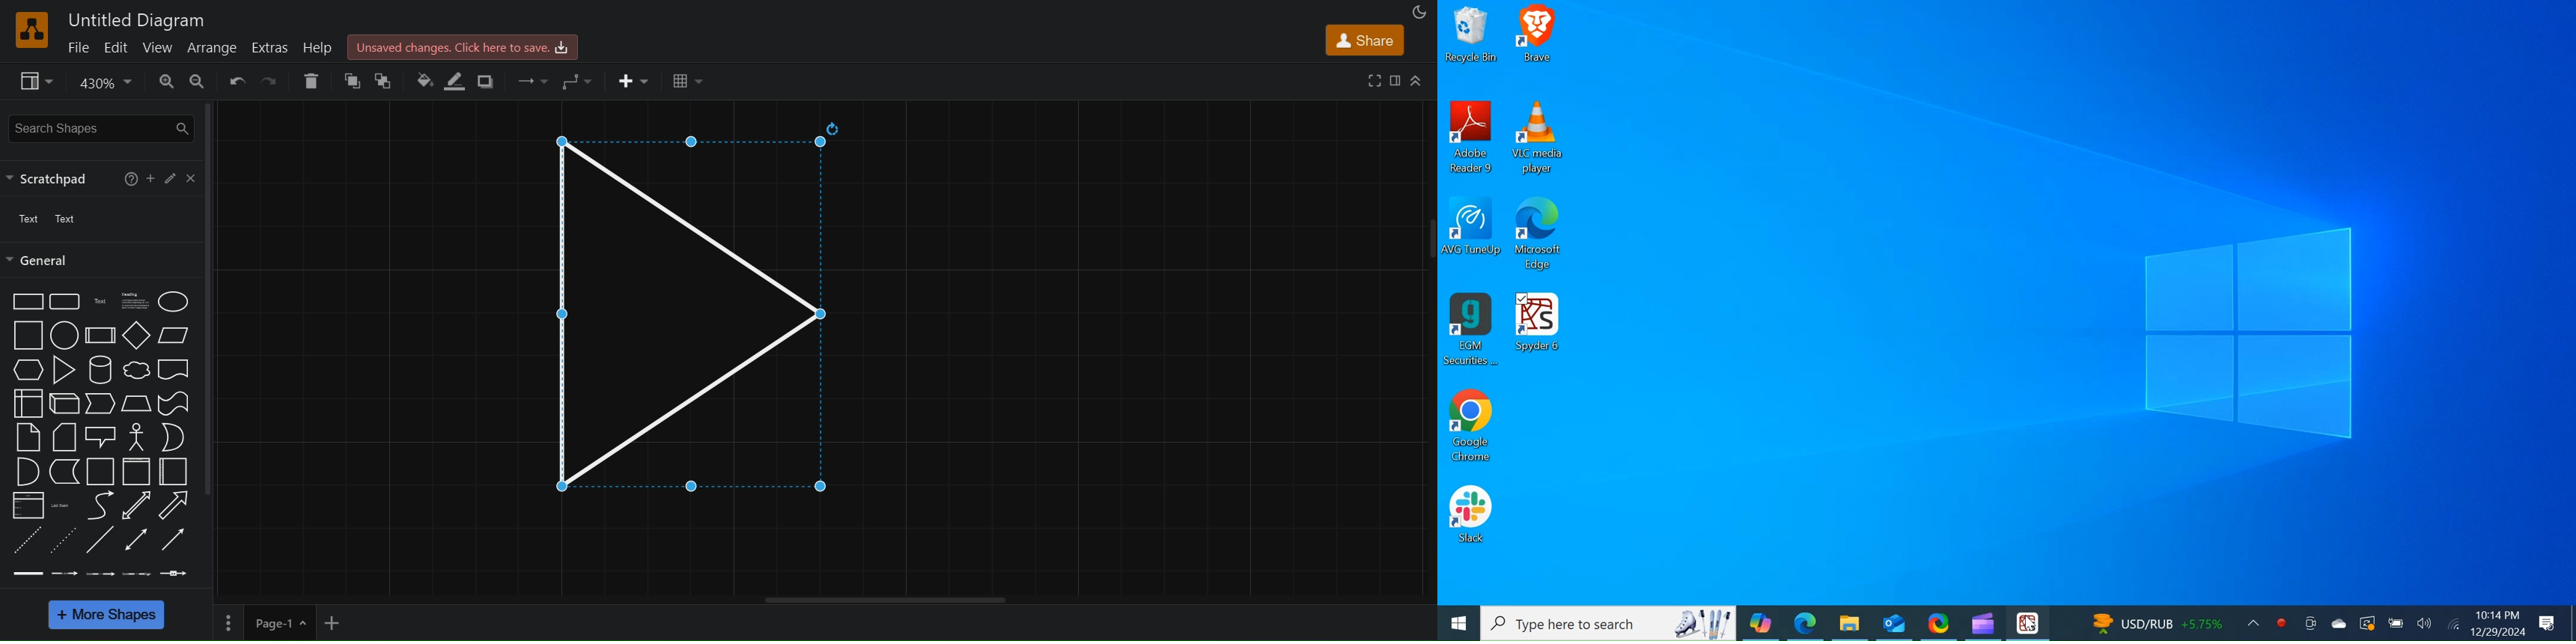 The height and width of the screenshot is (644, 2576). What do you see at coordinates (1417, 11) in the screenshot?
I see `appearance` at bounding box center [1417, 11].